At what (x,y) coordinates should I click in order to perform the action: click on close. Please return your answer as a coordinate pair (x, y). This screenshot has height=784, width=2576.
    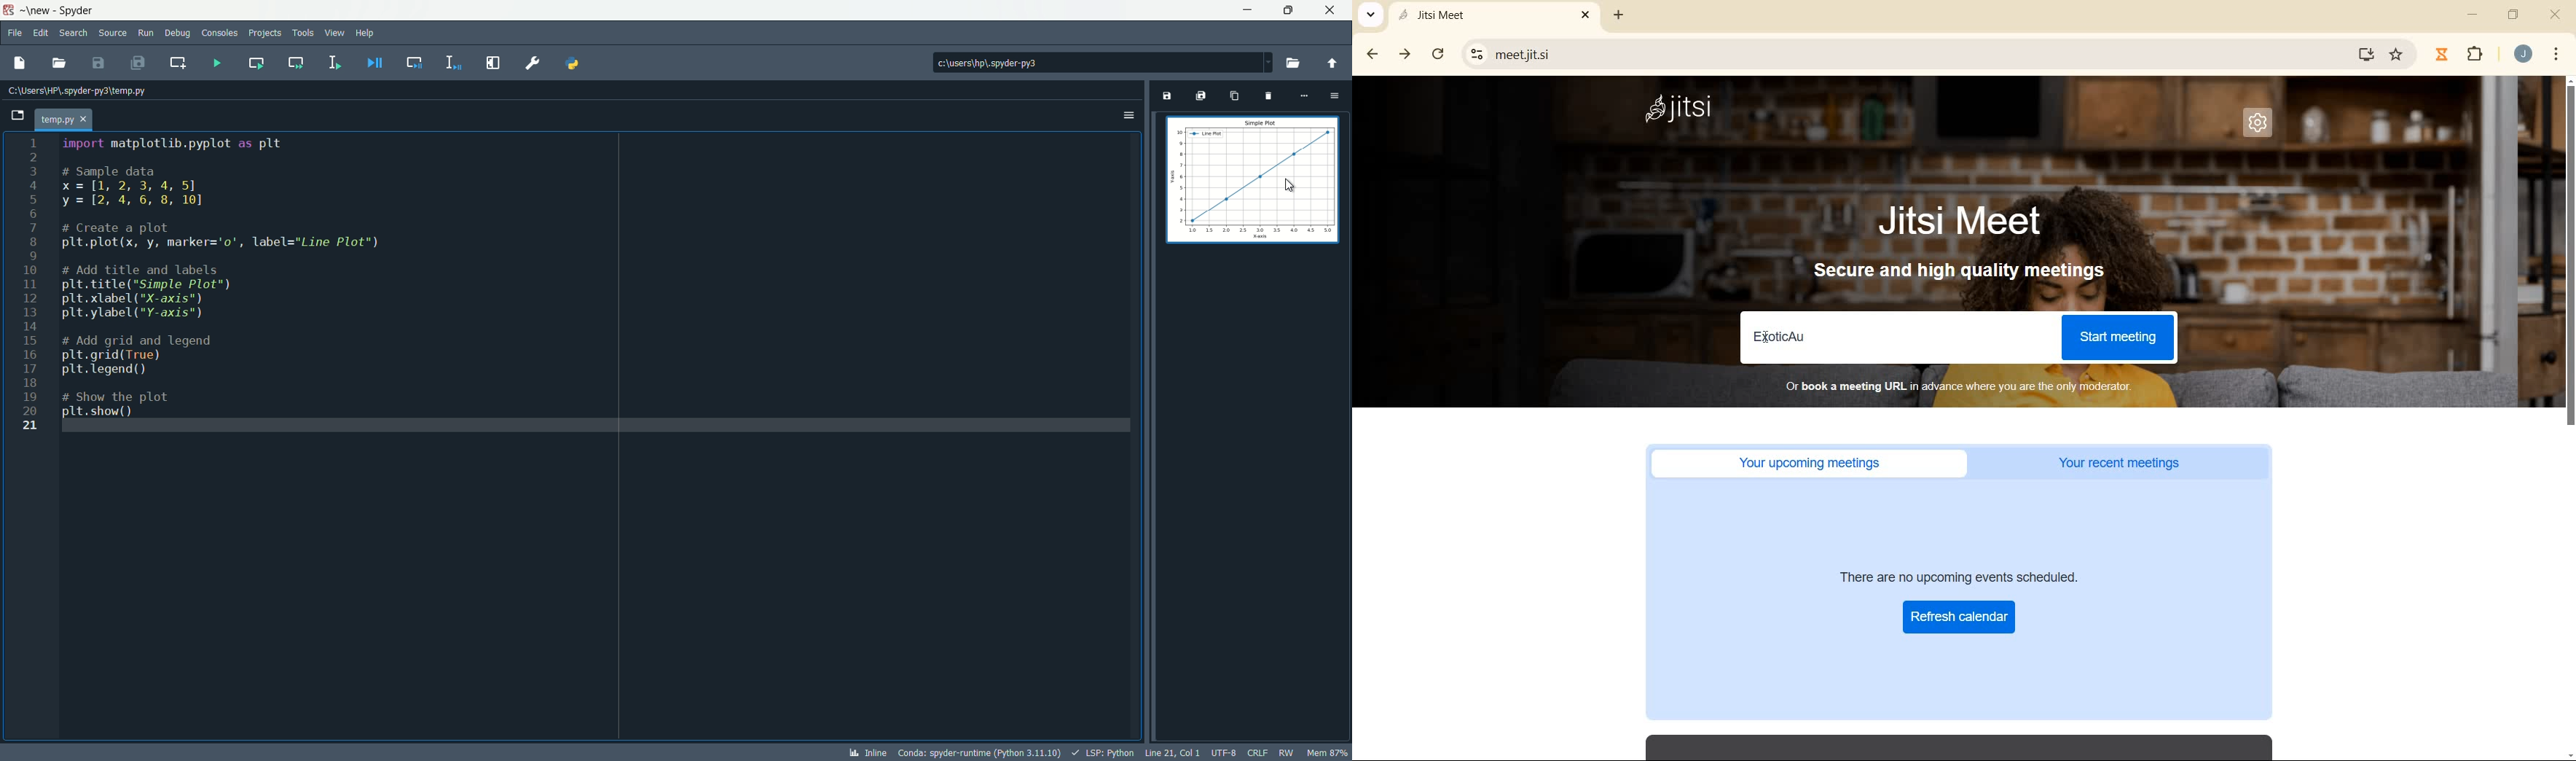
    Looking at the image, I should click on (1331, 9).